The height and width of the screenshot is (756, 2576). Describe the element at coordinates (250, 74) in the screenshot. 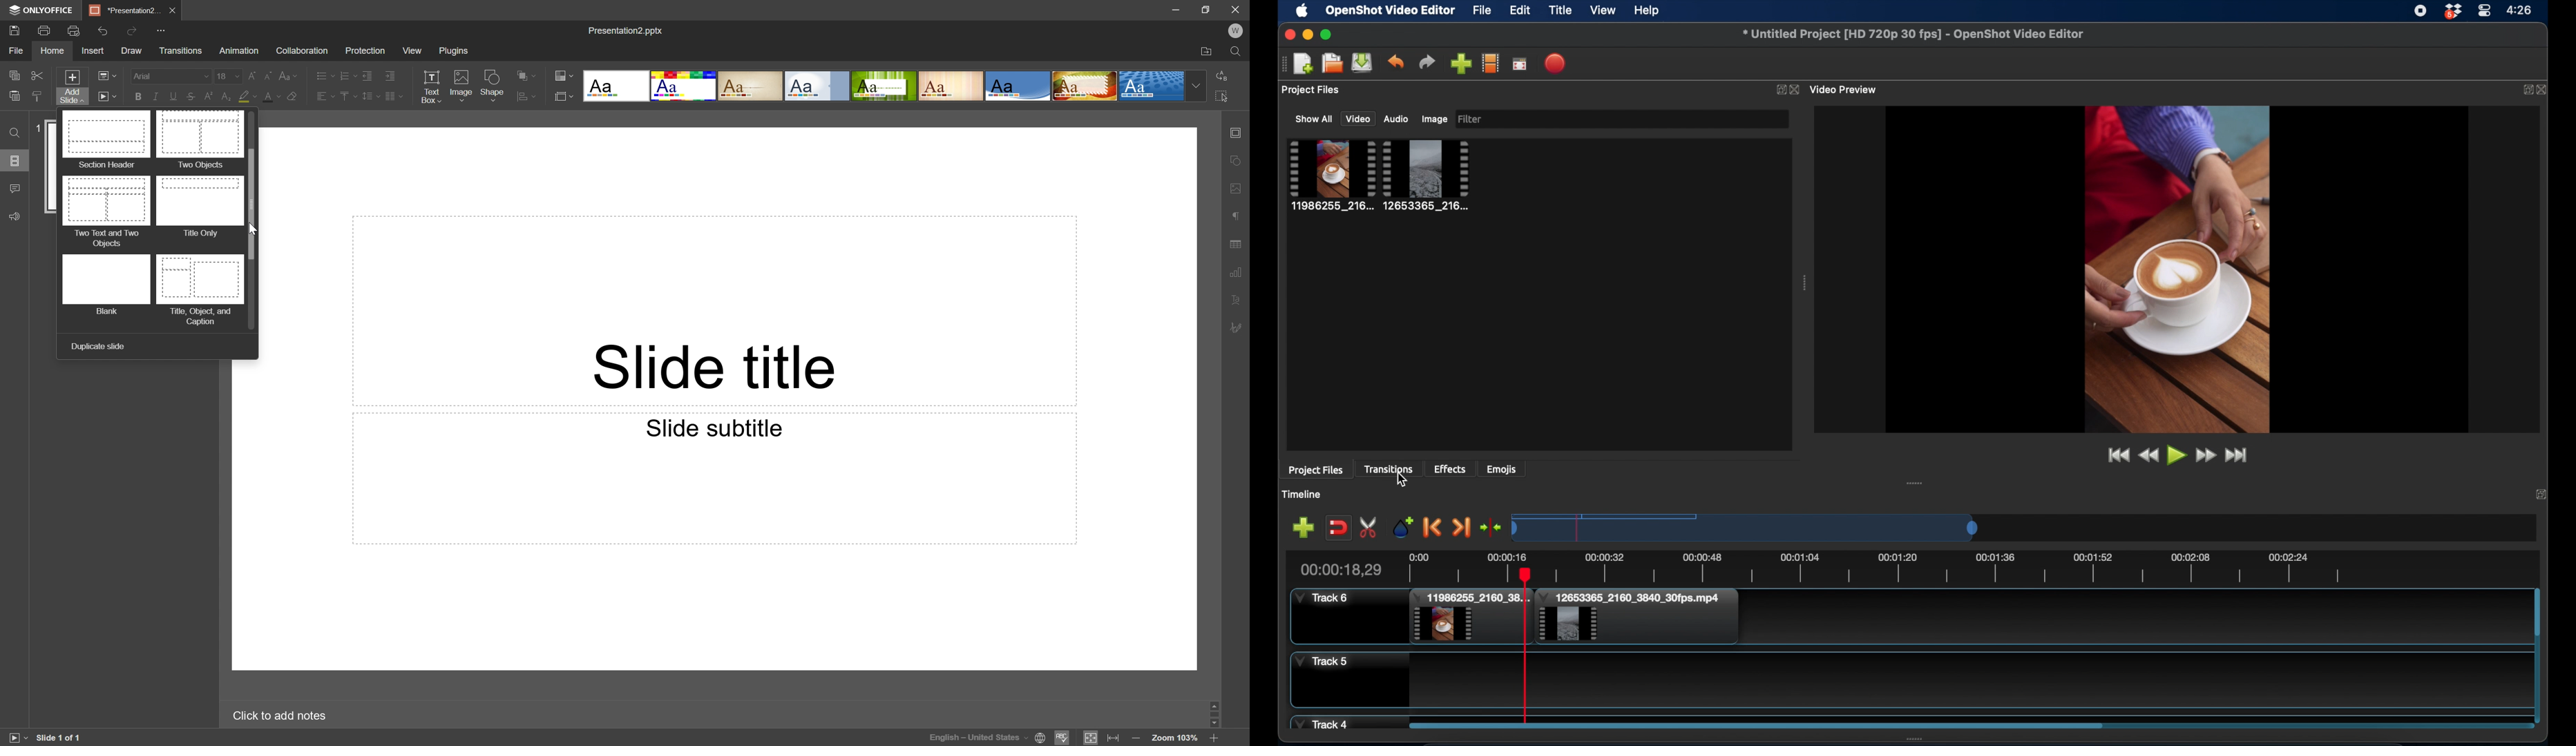

I see `Increment font size` at that location.